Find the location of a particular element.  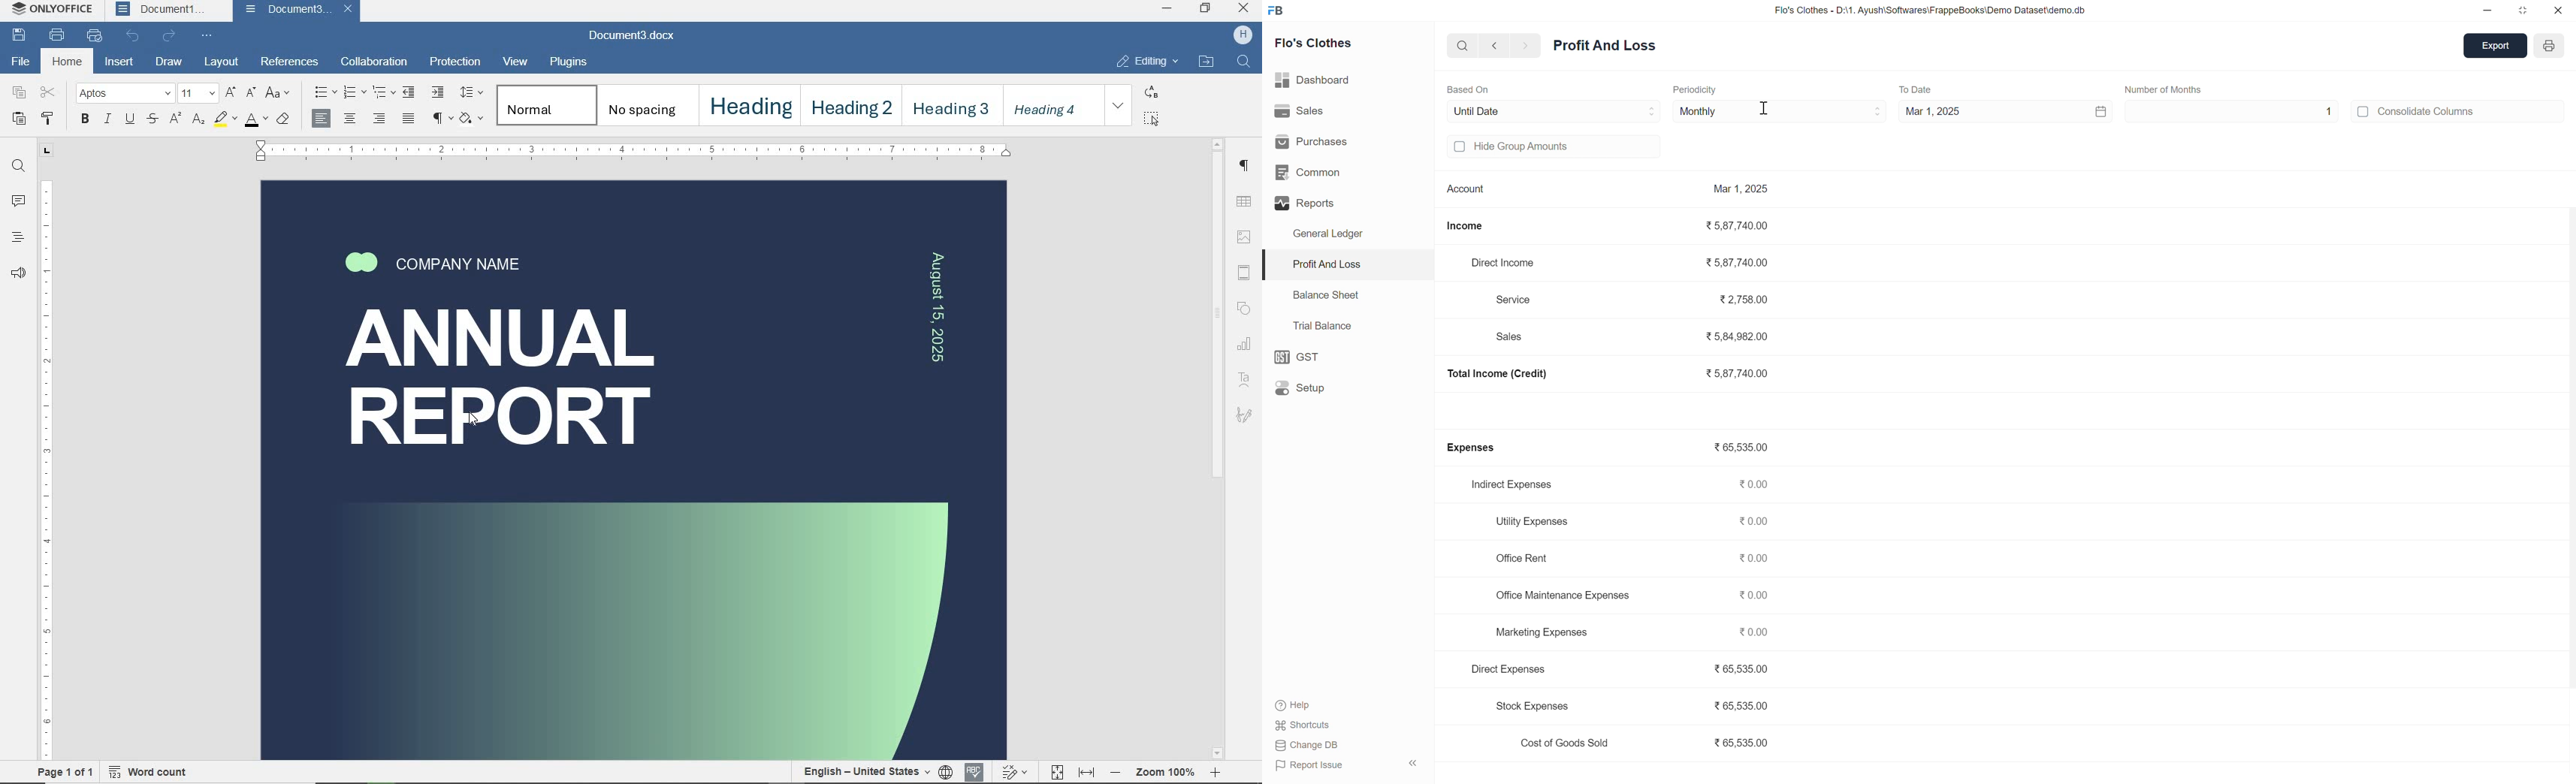

change case is located at coordinates (279, 93).